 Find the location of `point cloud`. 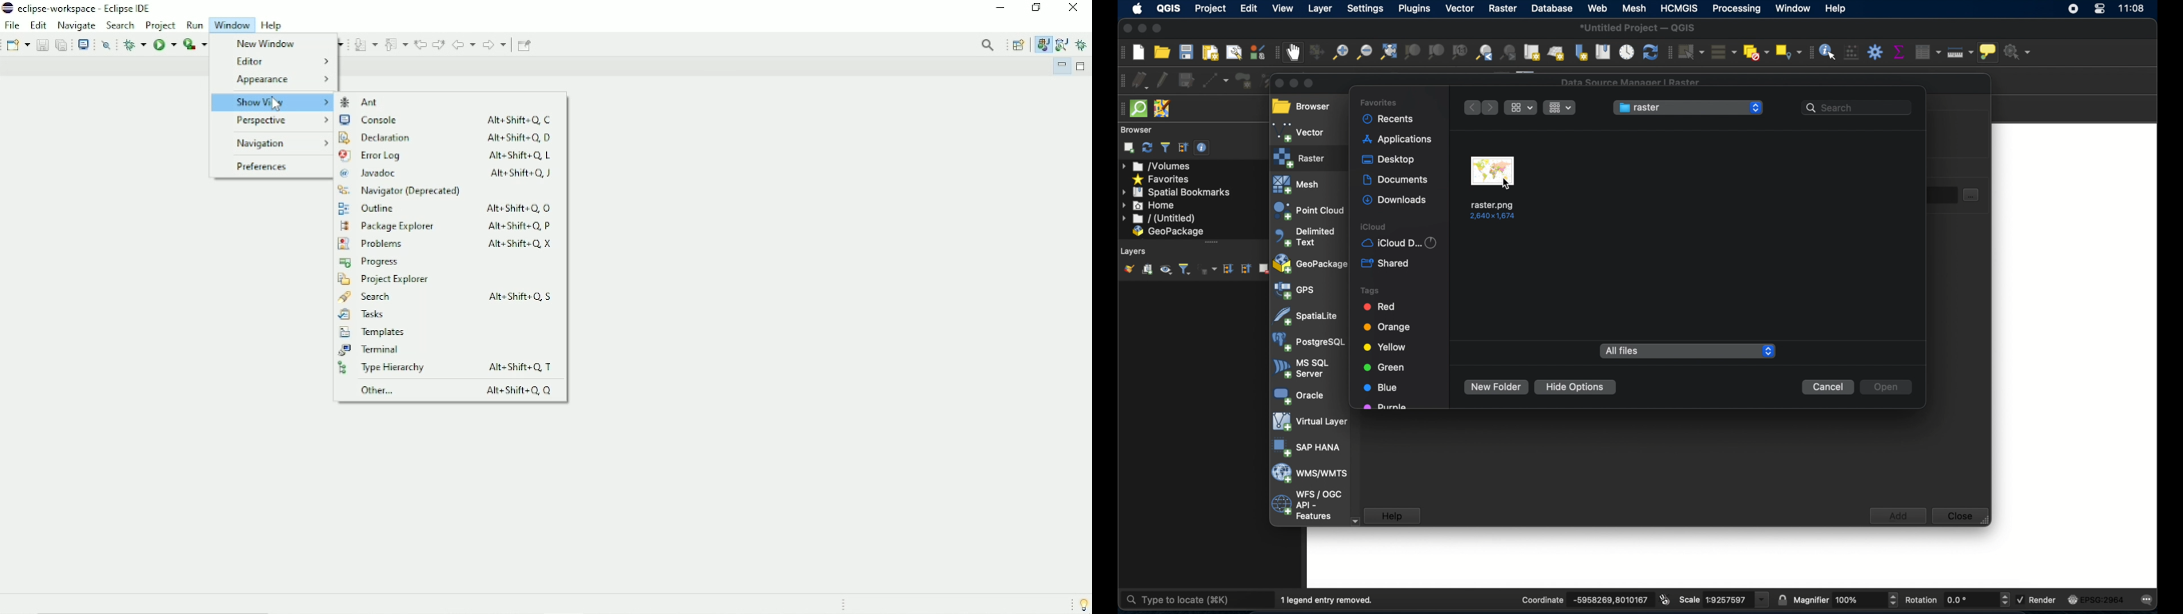

point cloud is located at coordinates (1308, 211).